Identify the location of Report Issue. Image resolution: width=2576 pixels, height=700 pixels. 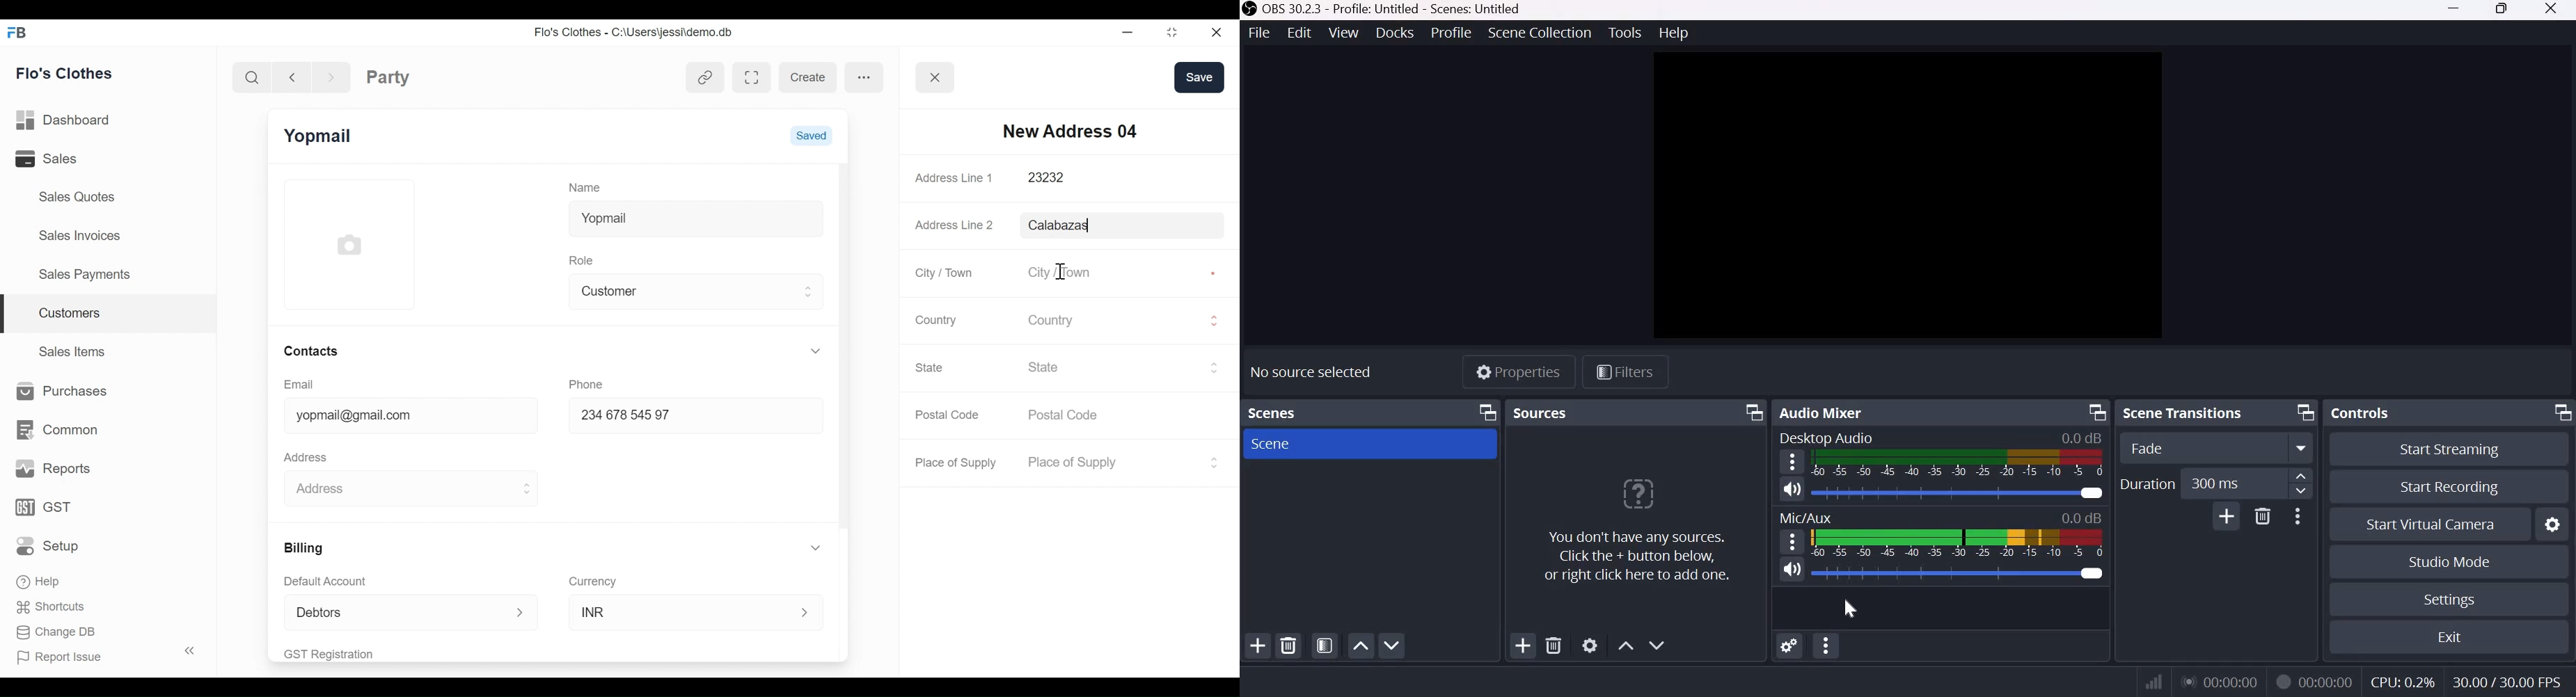
(99, 654).